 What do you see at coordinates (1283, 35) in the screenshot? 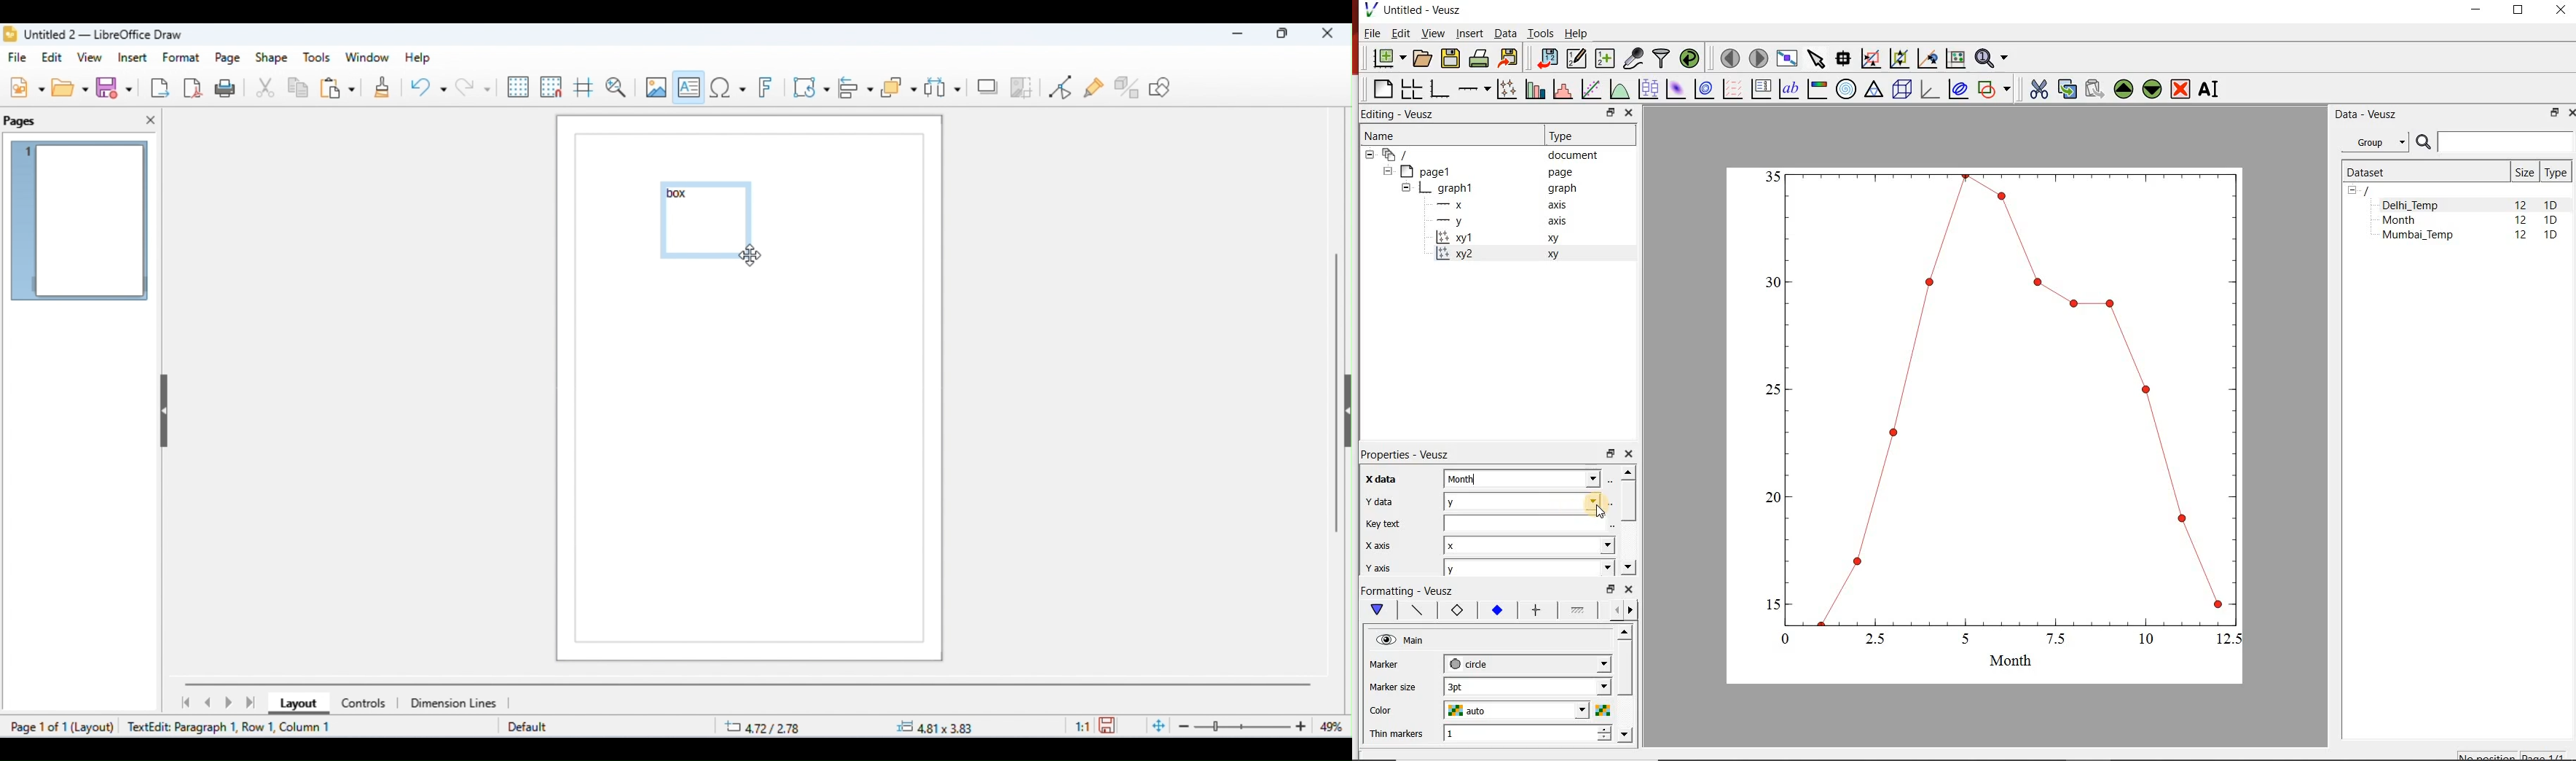
I see `maximize` at bounding box center [1283, 35].